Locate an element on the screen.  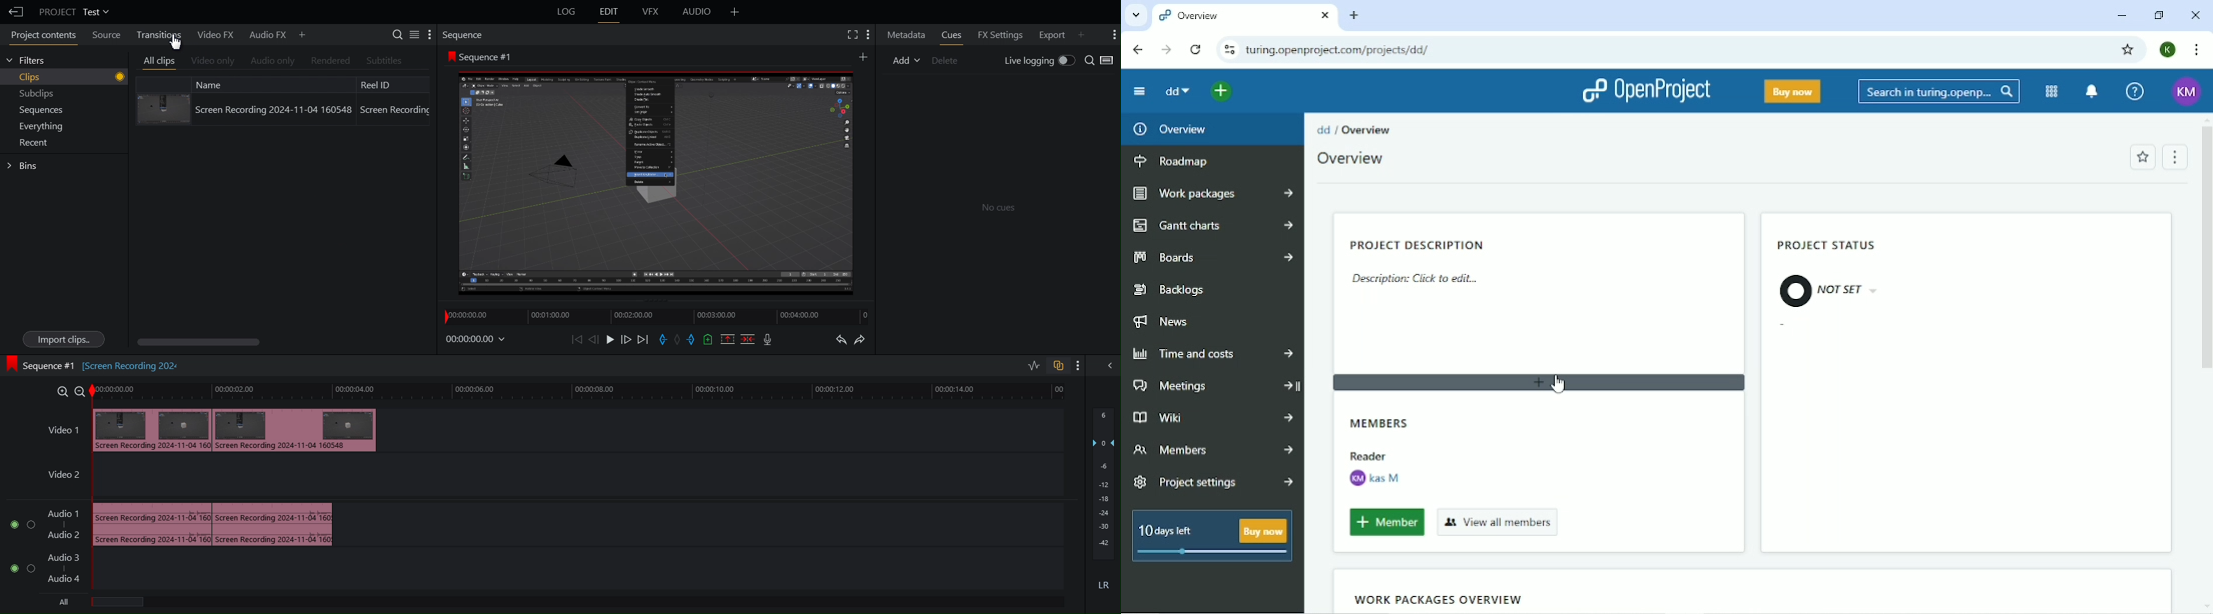
Project settings is located at coordinates (1214, 481).